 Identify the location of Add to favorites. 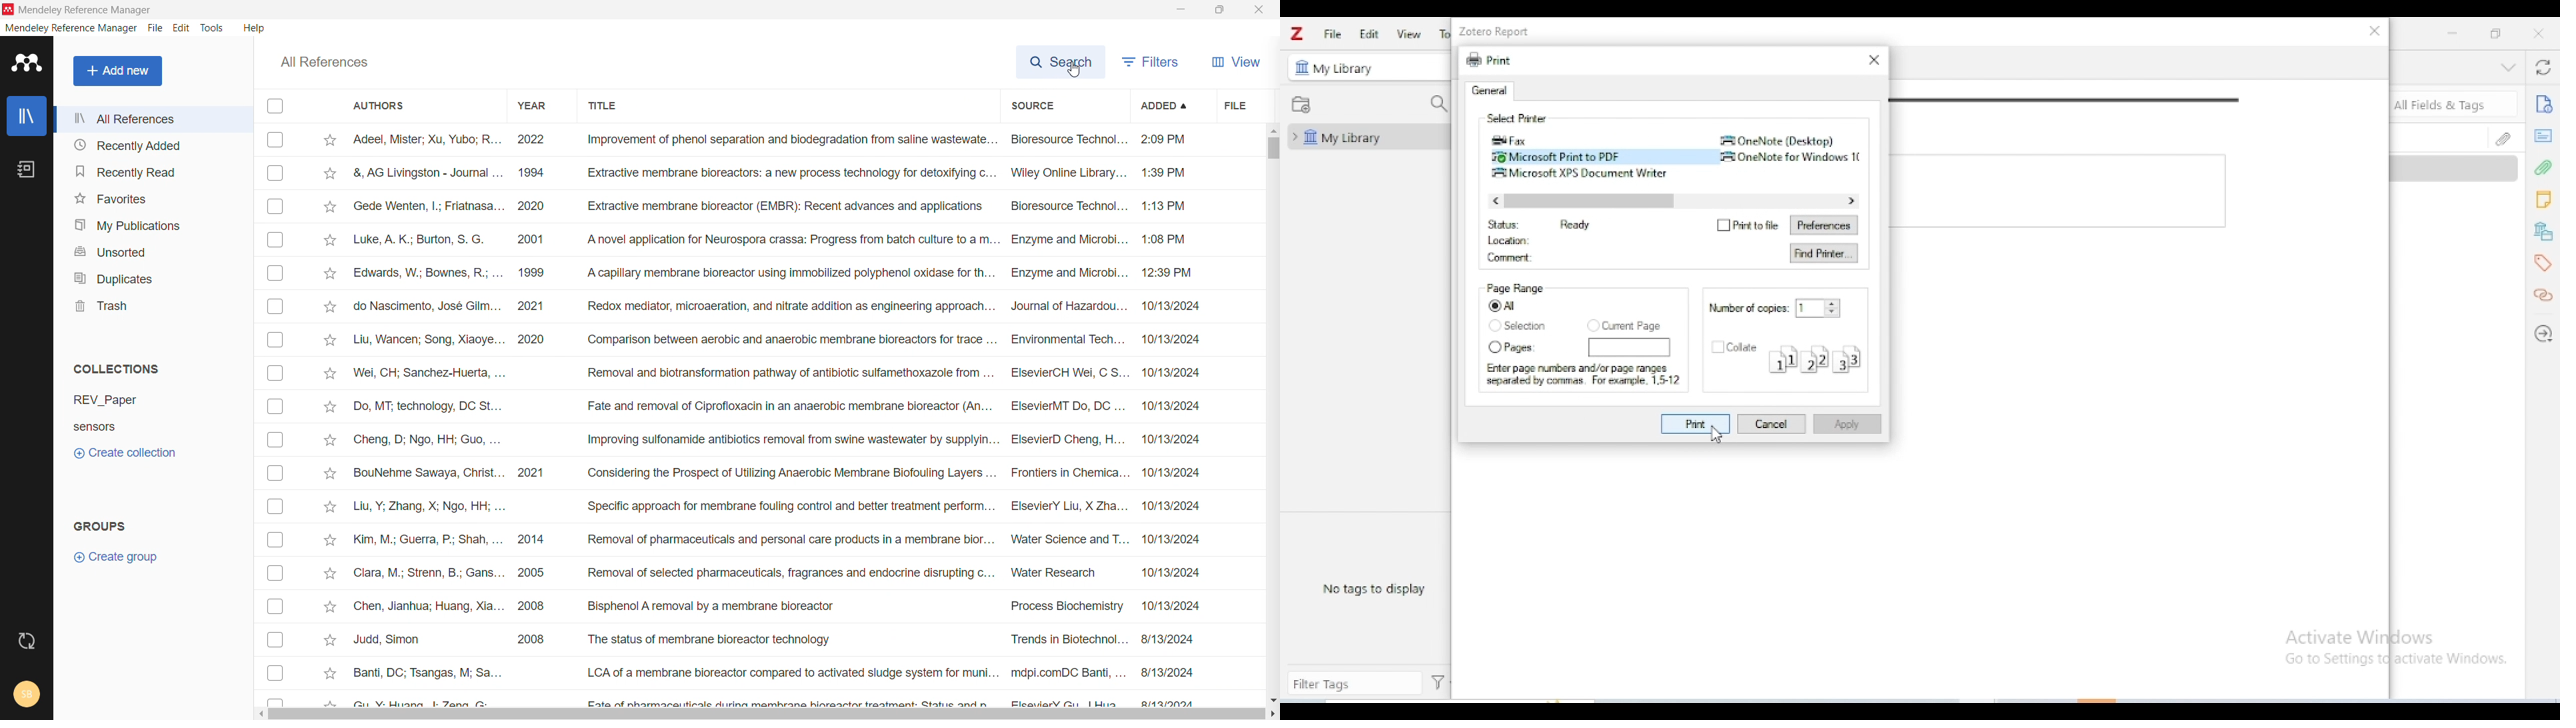
(329, 173).